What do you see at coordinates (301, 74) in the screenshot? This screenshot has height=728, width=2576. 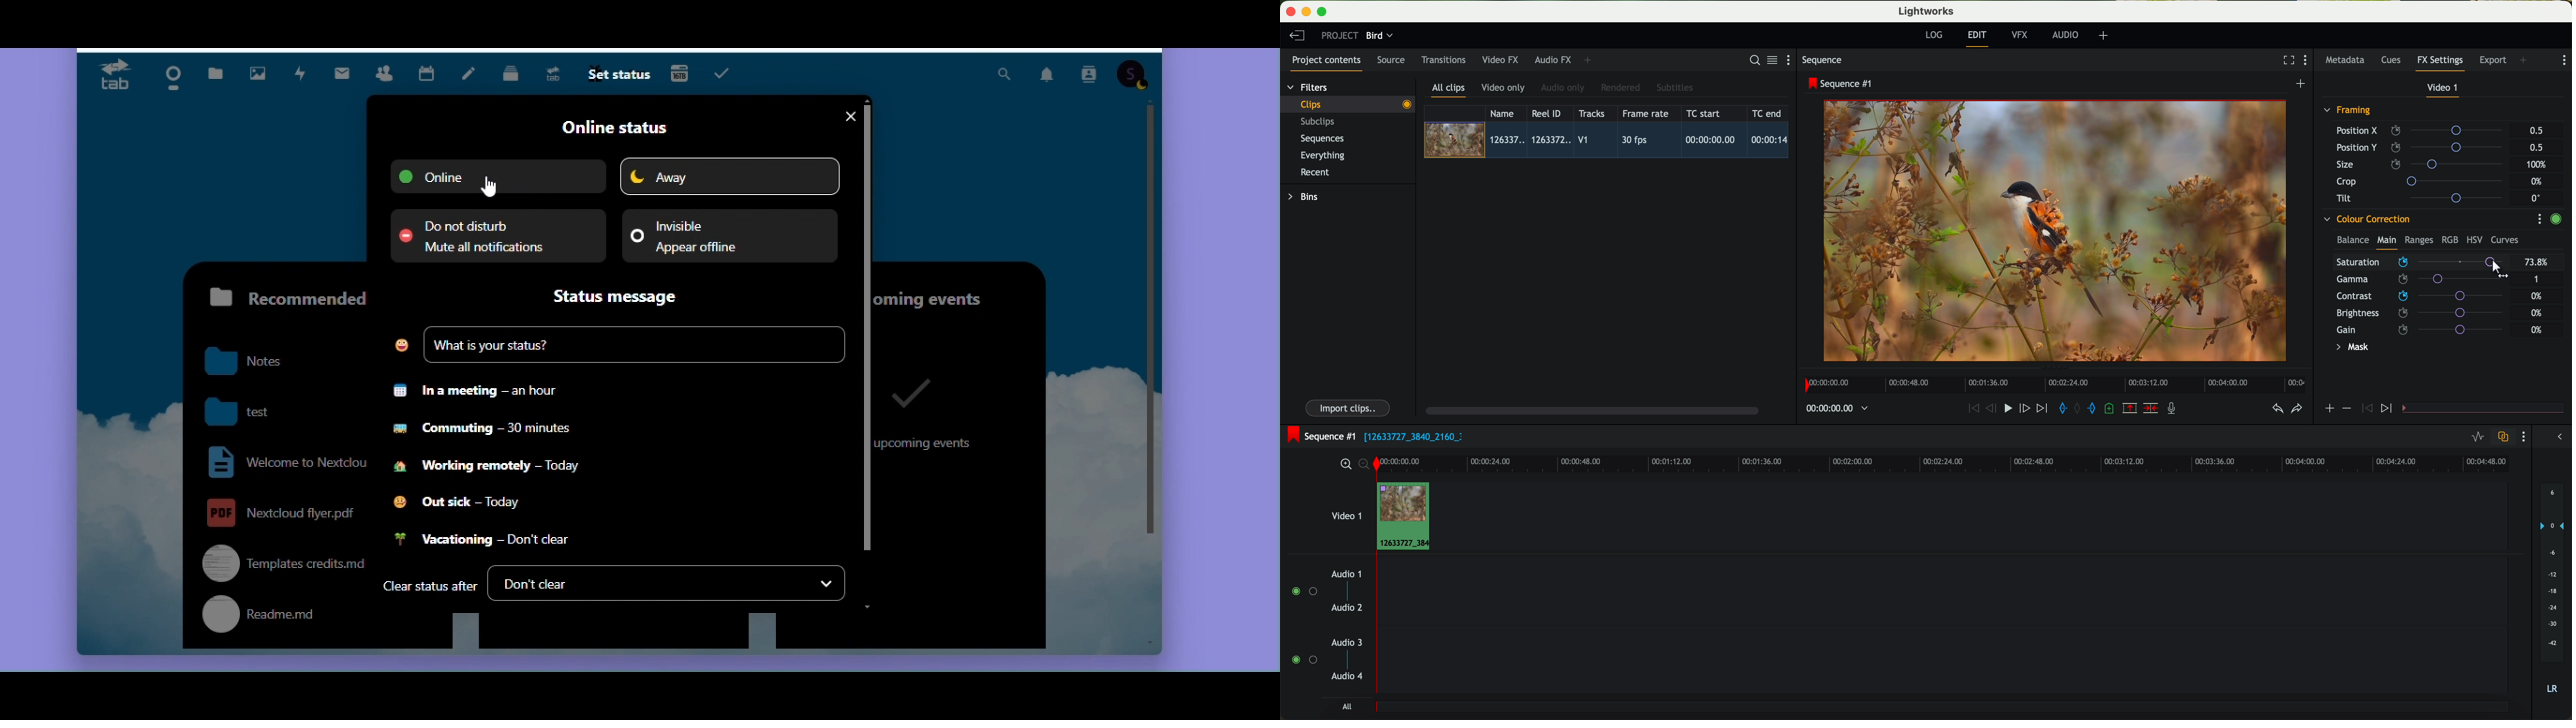 I see `Activity` at bounding box center [301, 74].